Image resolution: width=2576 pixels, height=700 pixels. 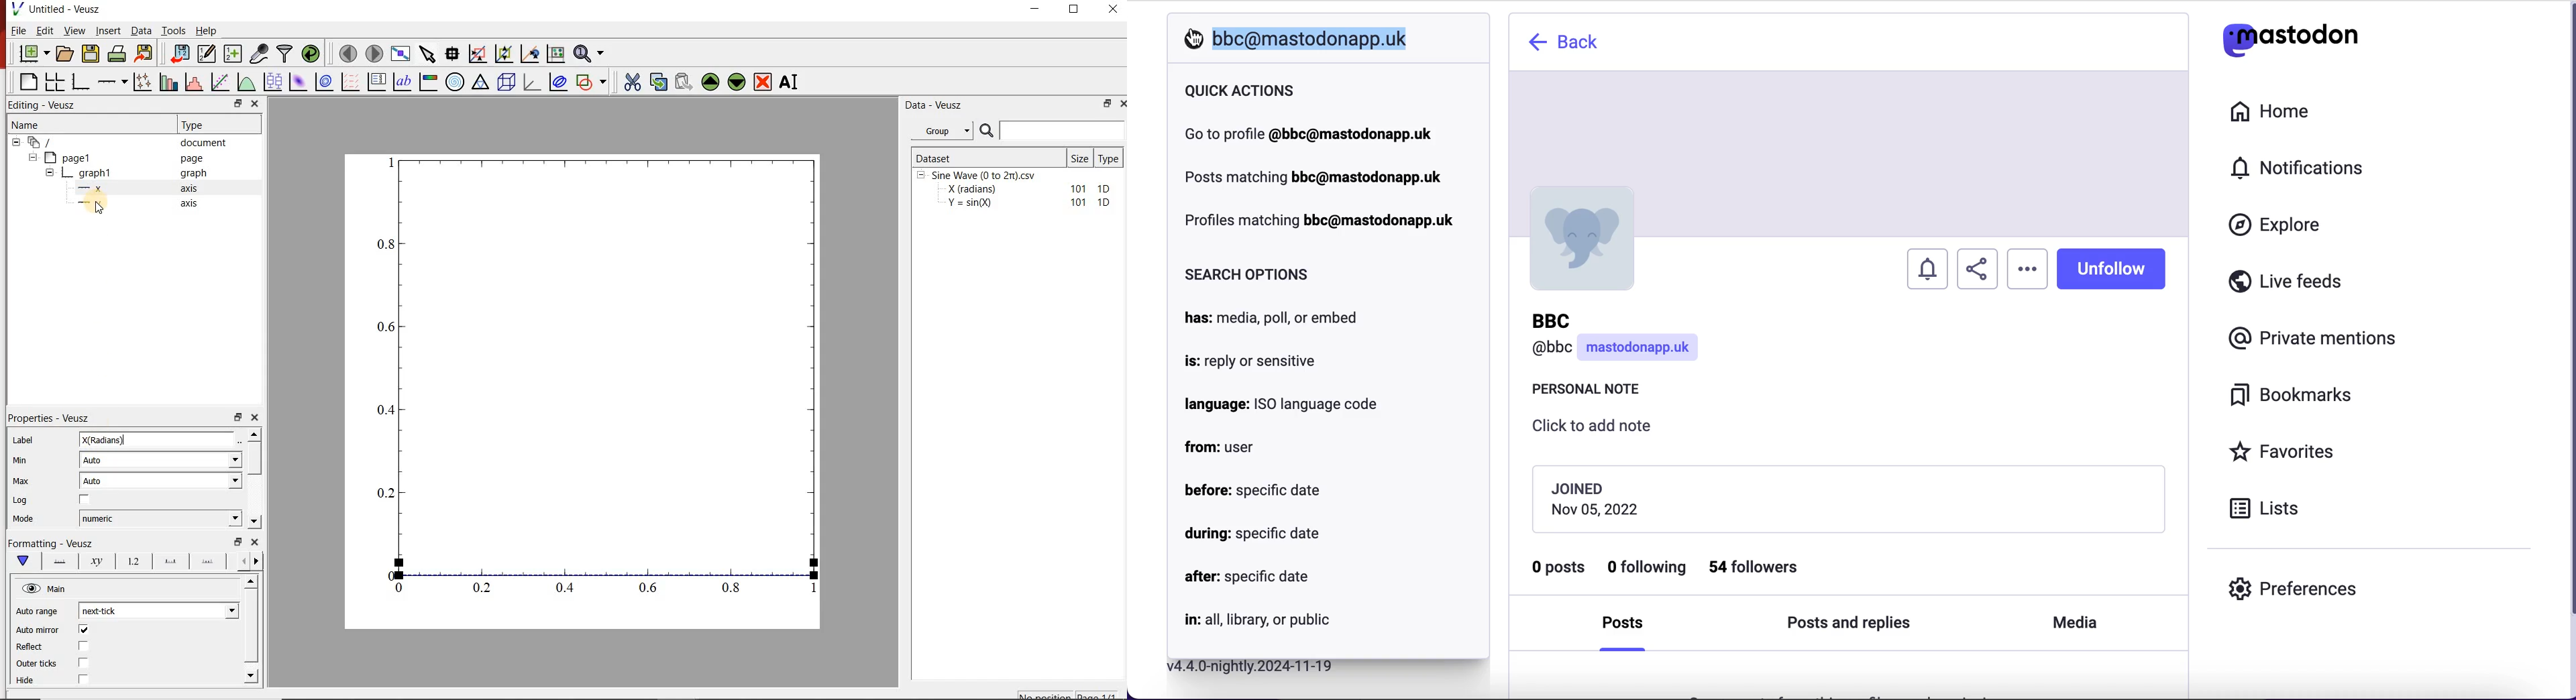 What do you see at coordinates (254, 434) in the screenshot?
I see `Up` at bounding box center [254, 434].